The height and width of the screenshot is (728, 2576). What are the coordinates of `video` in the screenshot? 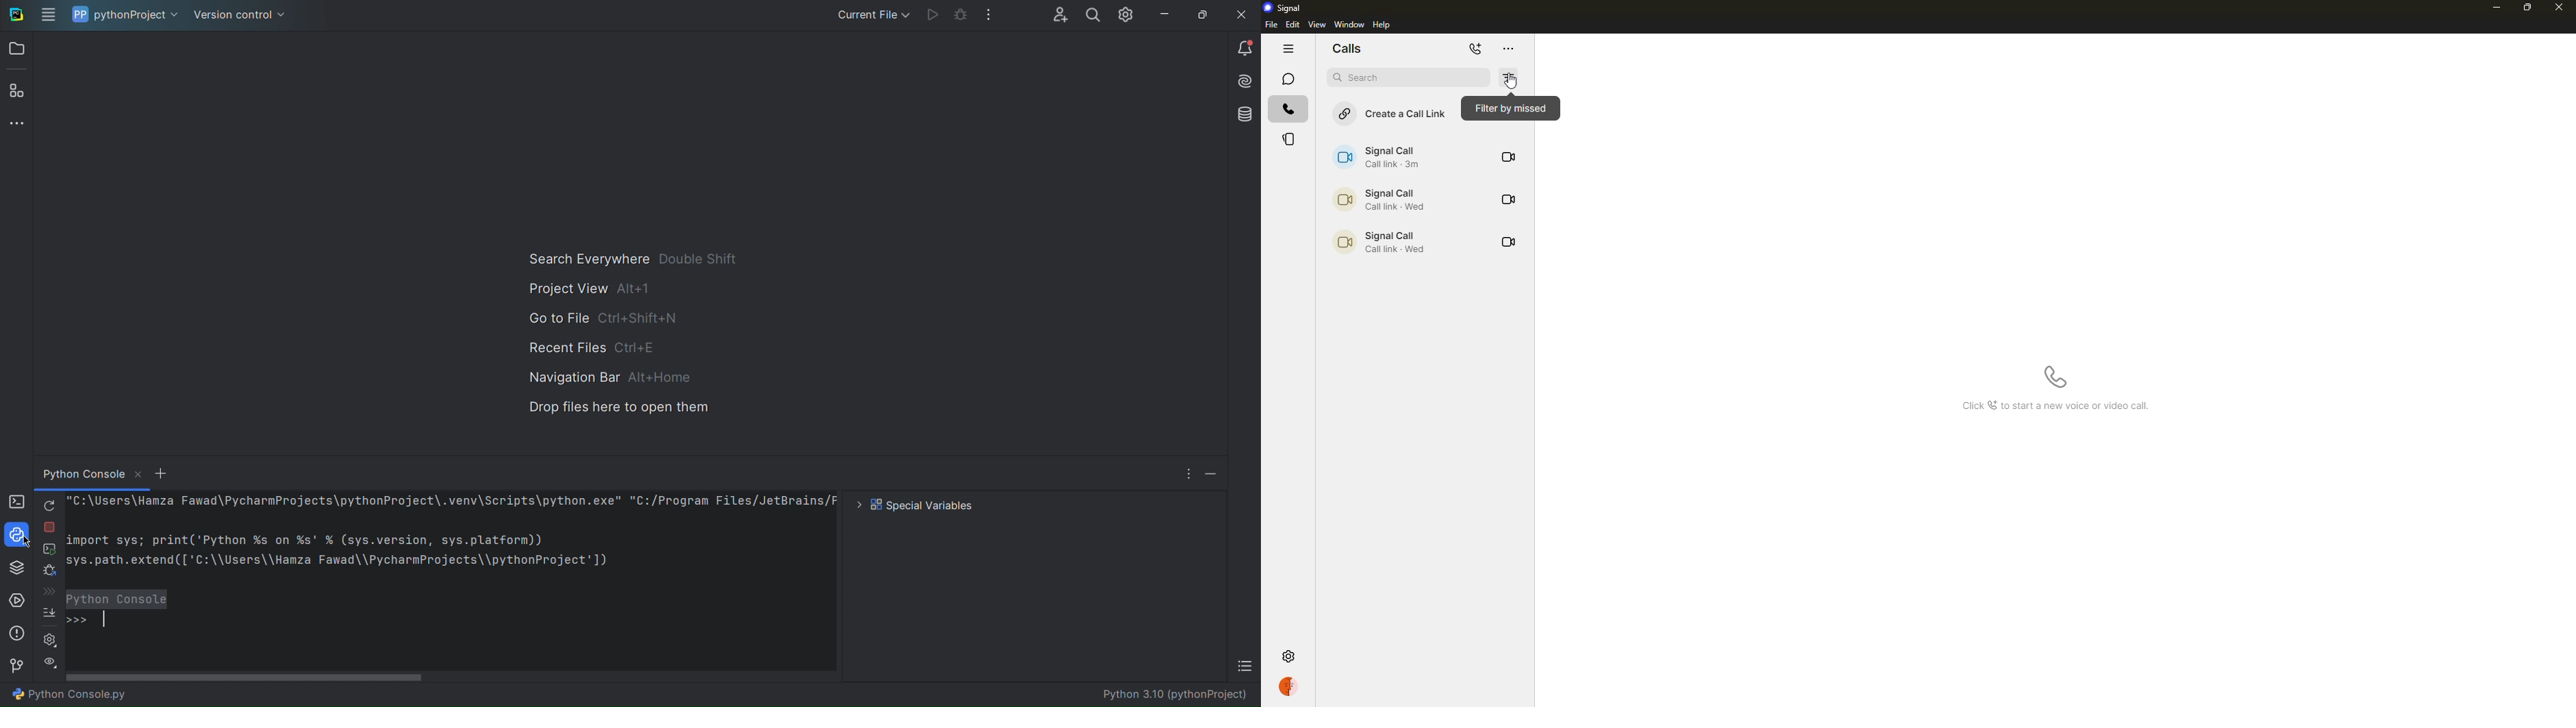 It's located at (1508, 158).